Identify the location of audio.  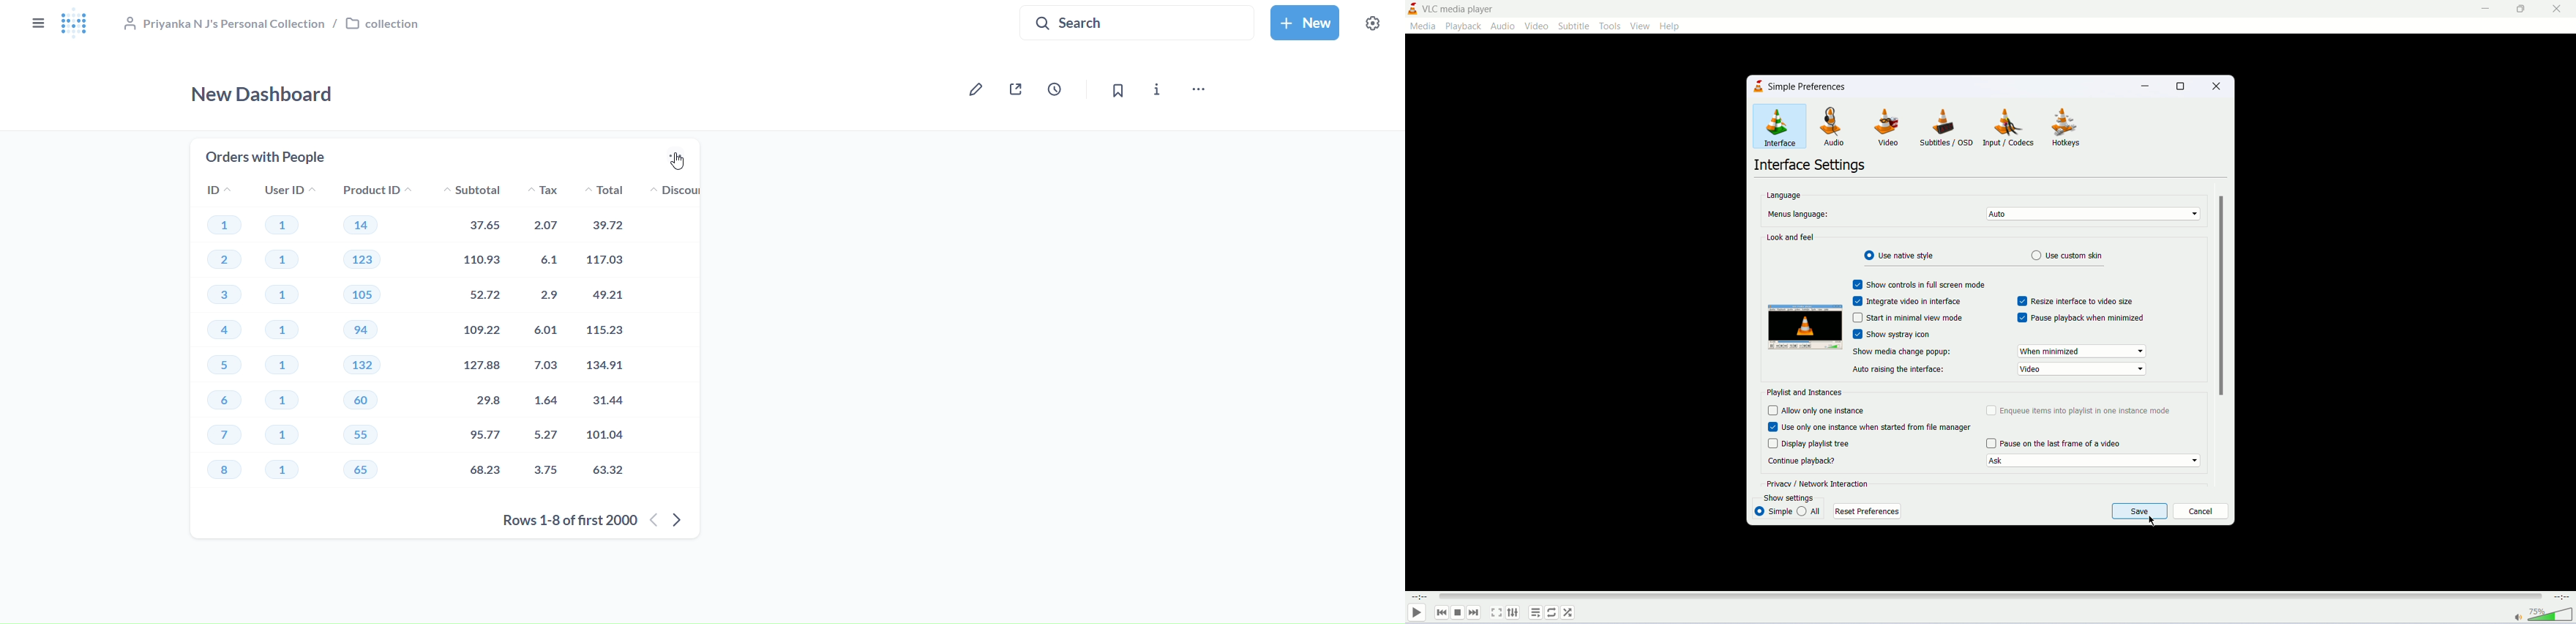
(1503, 26).